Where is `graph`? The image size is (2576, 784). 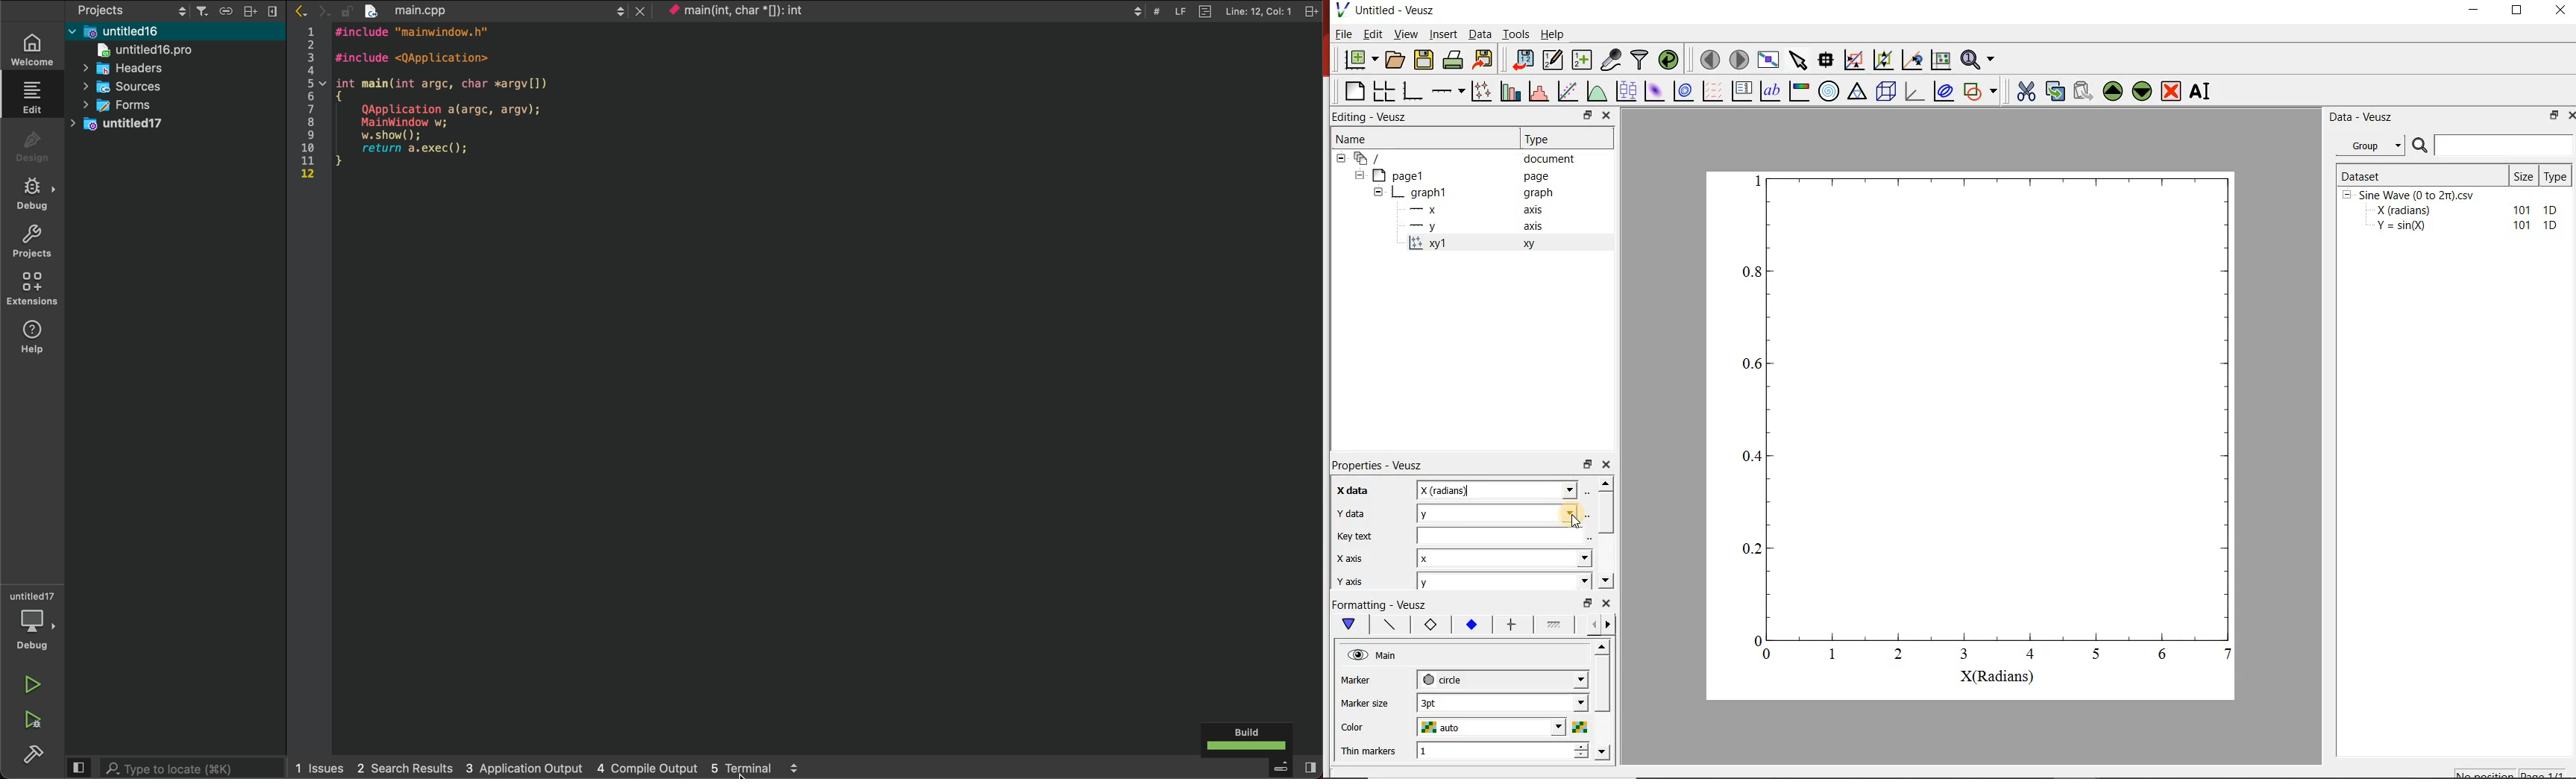
graph is located at coordinates (1536, 192).